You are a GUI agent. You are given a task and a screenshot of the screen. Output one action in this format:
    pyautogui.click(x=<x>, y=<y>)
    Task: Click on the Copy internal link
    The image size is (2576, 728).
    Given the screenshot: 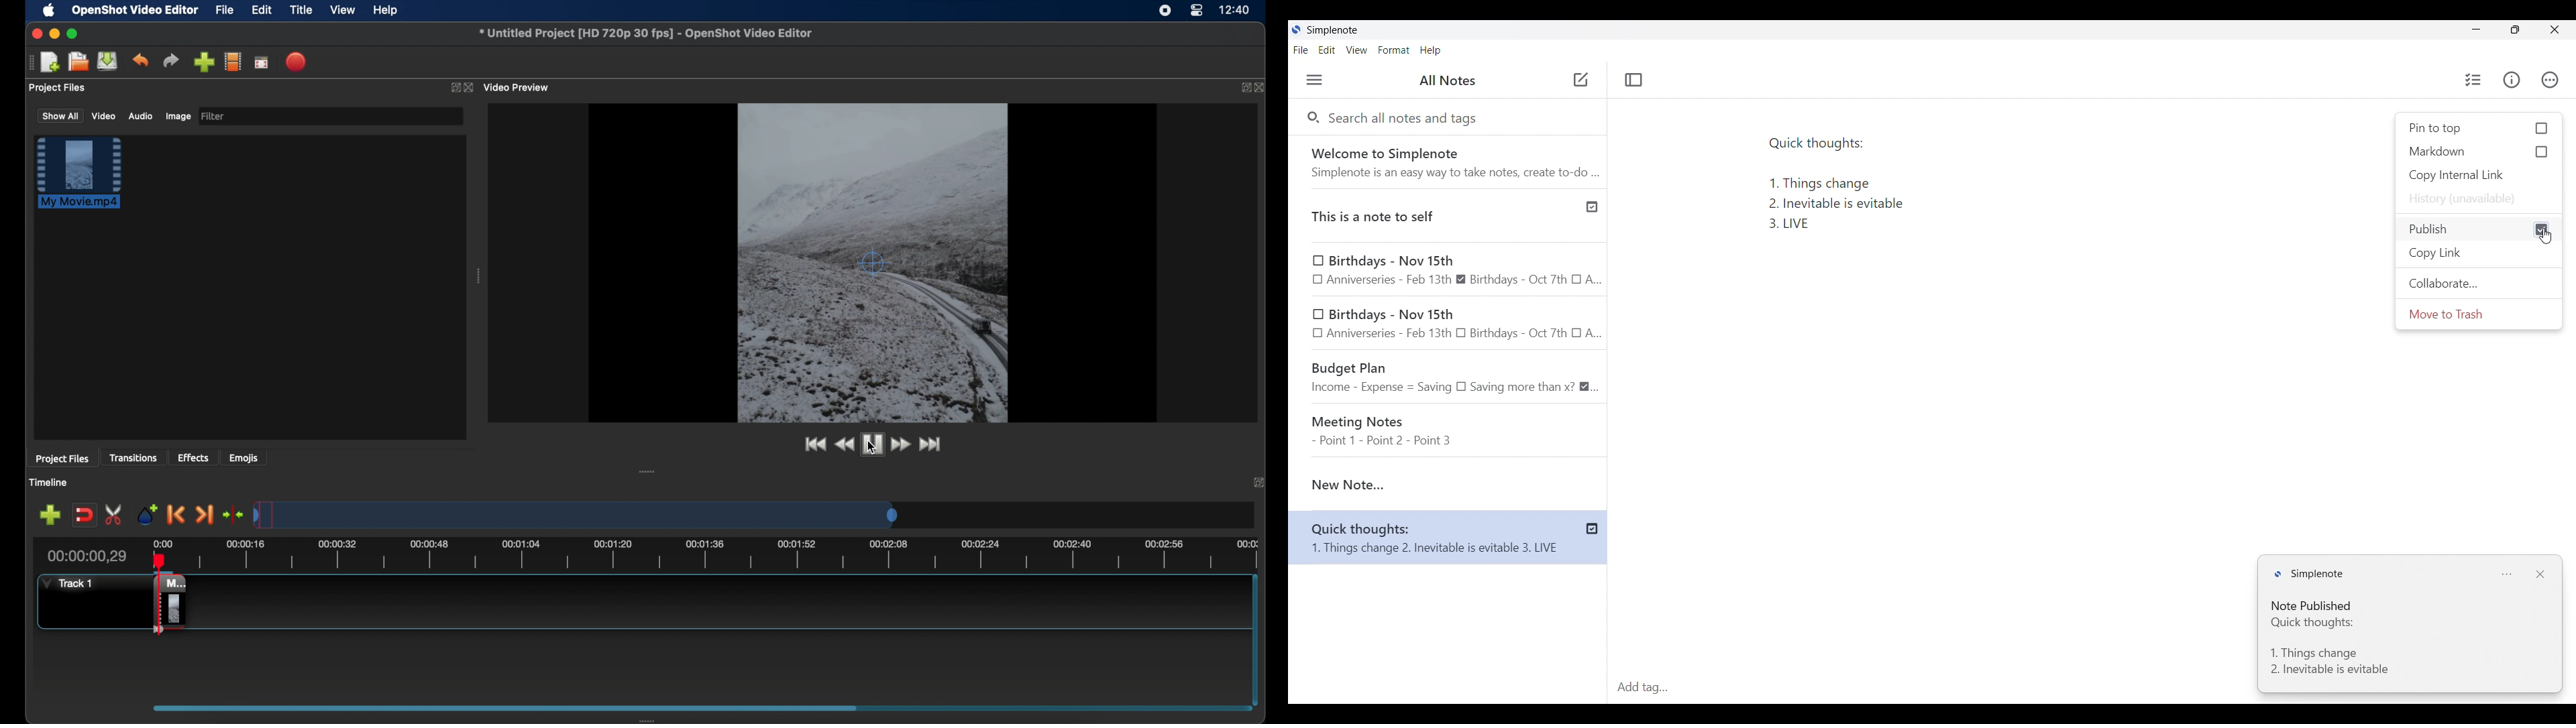 What is the action you would take?
    pyautogui.click(x=2478, y=176)
    